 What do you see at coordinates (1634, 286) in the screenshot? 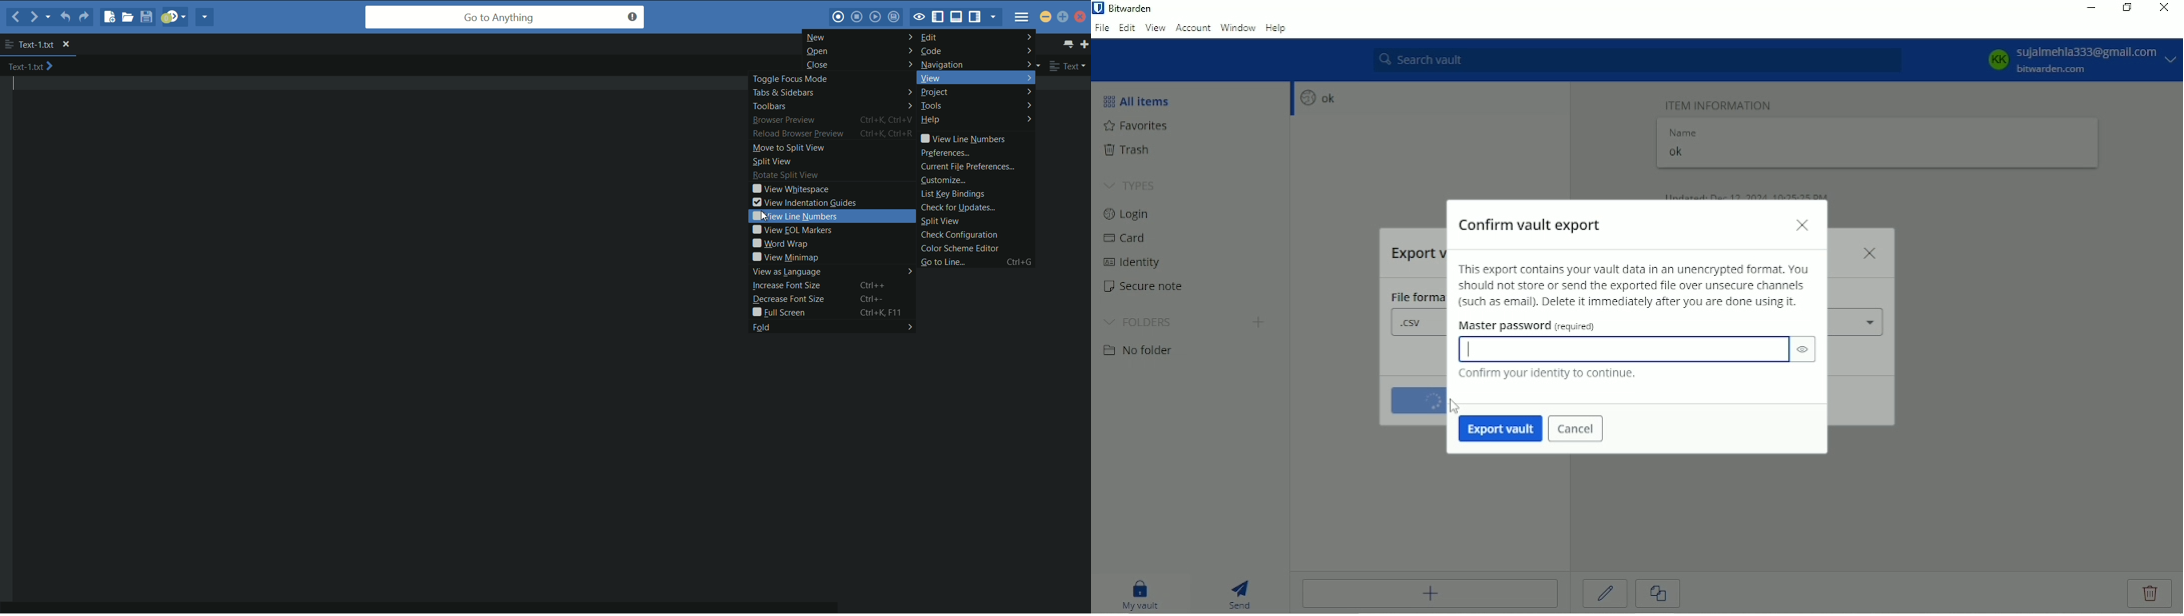
I see `This export contains your vault data in an unencrypted format. You
Should not store or send the exported file over unsecure channels
(such as email). Delete it immediately after you are done using it.` at bounding box center [1634, 286].